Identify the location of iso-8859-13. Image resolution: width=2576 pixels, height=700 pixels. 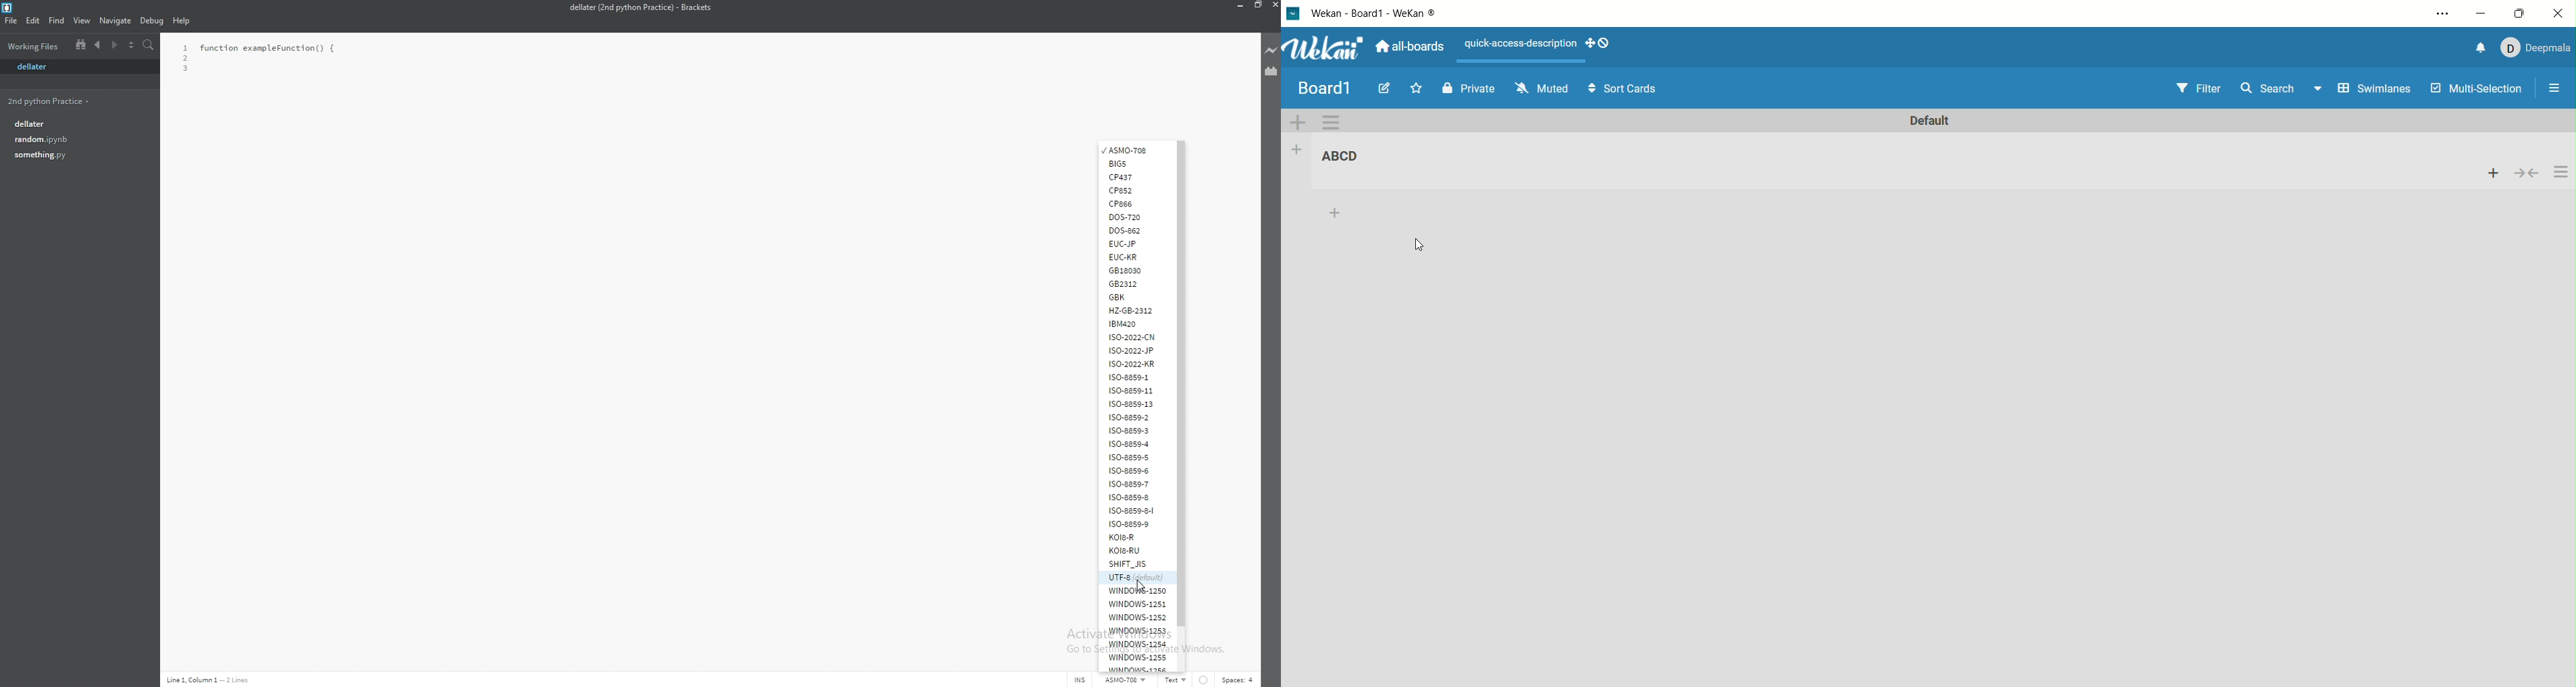
(1135, 404).